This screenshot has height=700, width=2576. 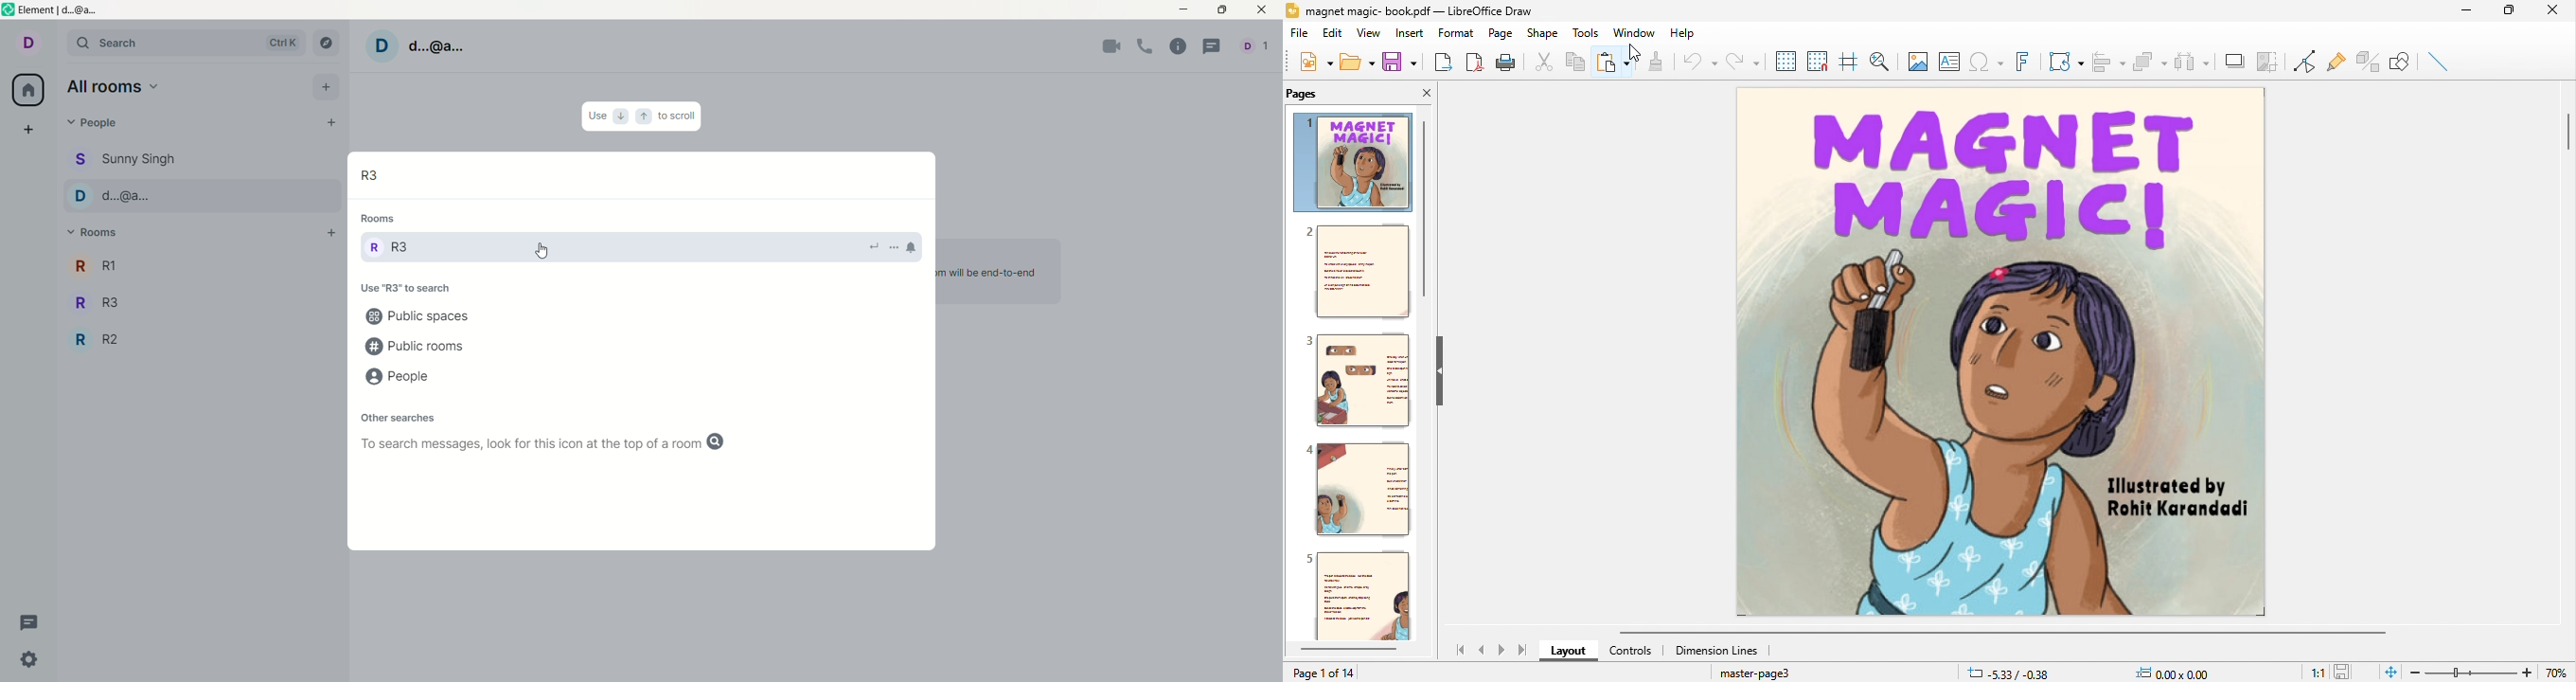 What do you see at coordinates (27, 661) in the screenshot?
I see `settings` at bounding box center [27, 661].